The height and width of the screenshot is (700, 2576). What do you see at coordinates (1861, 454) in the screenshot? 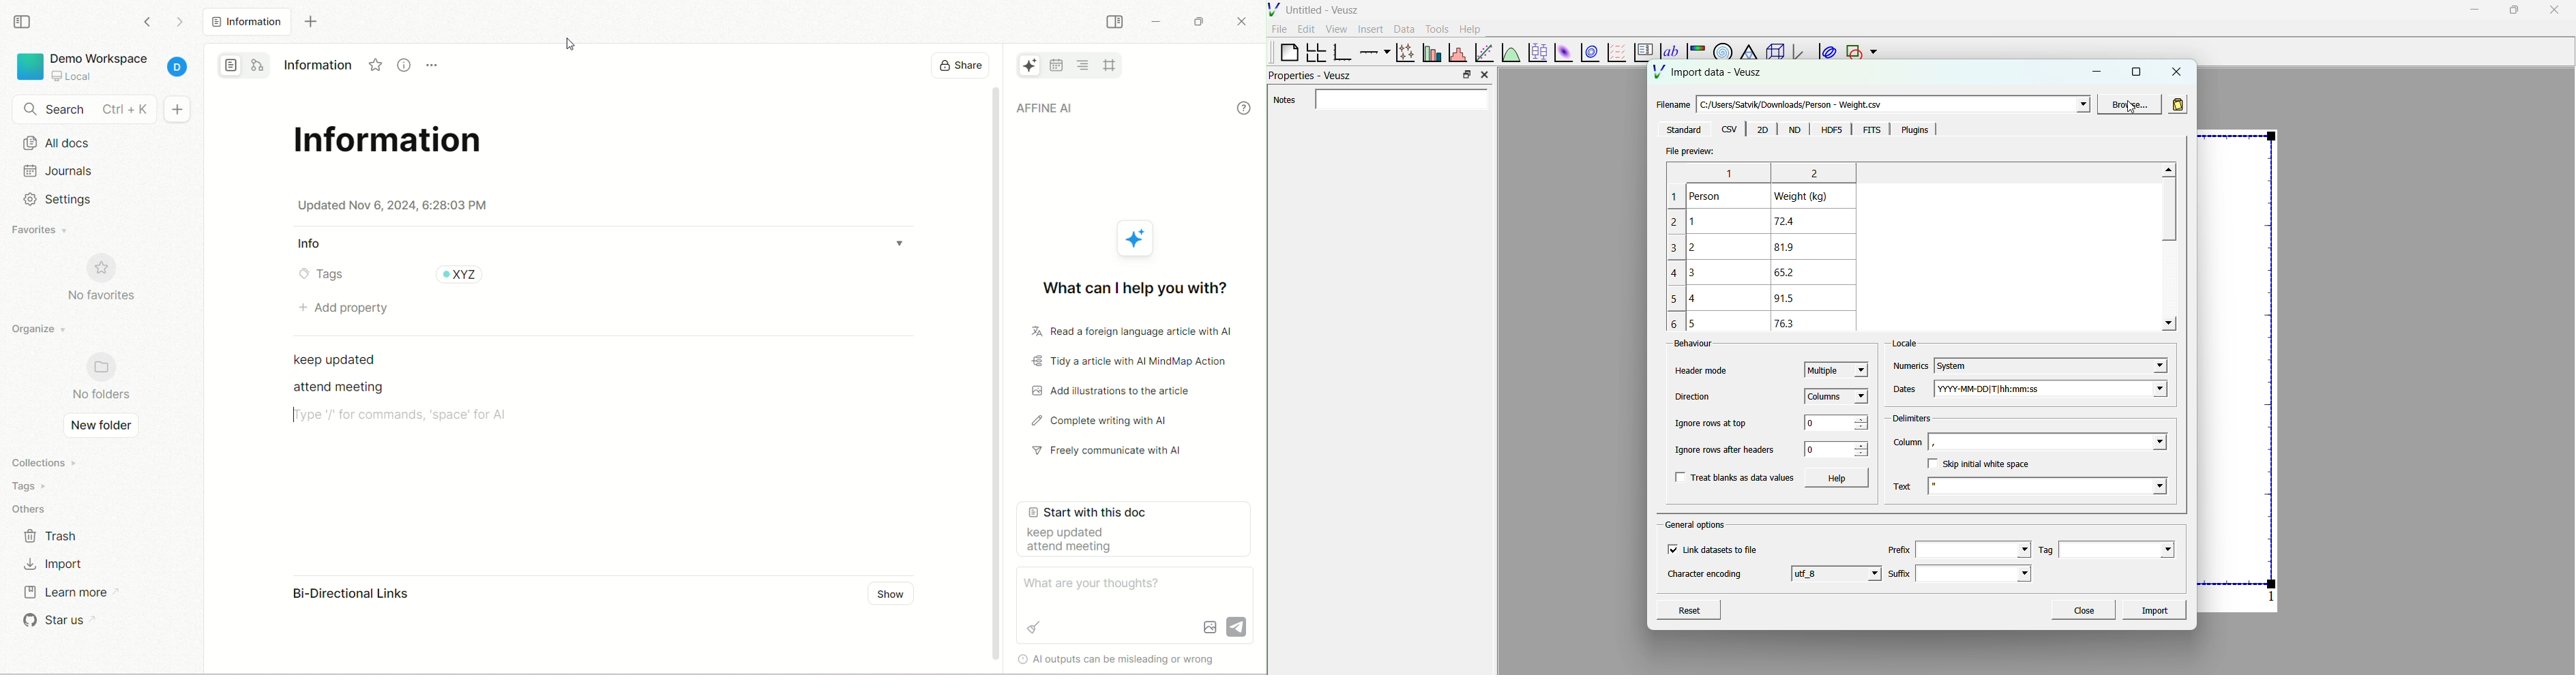
I see `decrease value` at bounding box center [1861, 454].